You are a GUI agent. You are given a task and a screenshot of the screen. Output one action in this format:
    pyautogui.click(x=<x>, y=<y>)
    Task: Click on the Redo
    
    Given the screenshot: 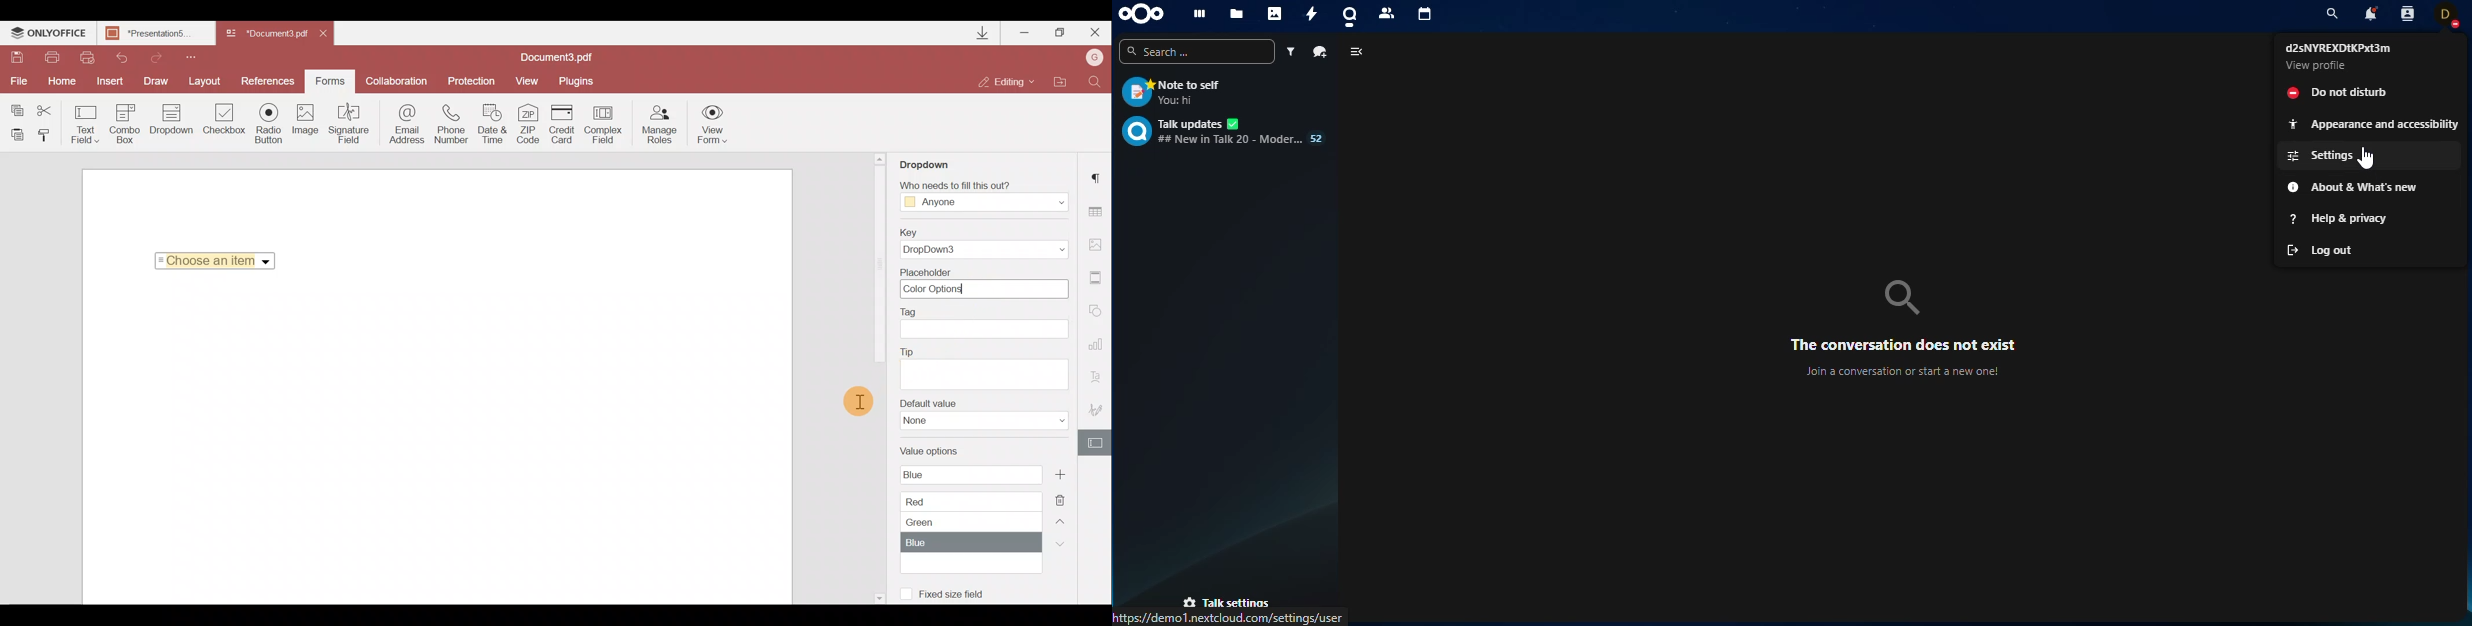 What is the action you would take?
    pyautogui.click(x=157, y=56)
    